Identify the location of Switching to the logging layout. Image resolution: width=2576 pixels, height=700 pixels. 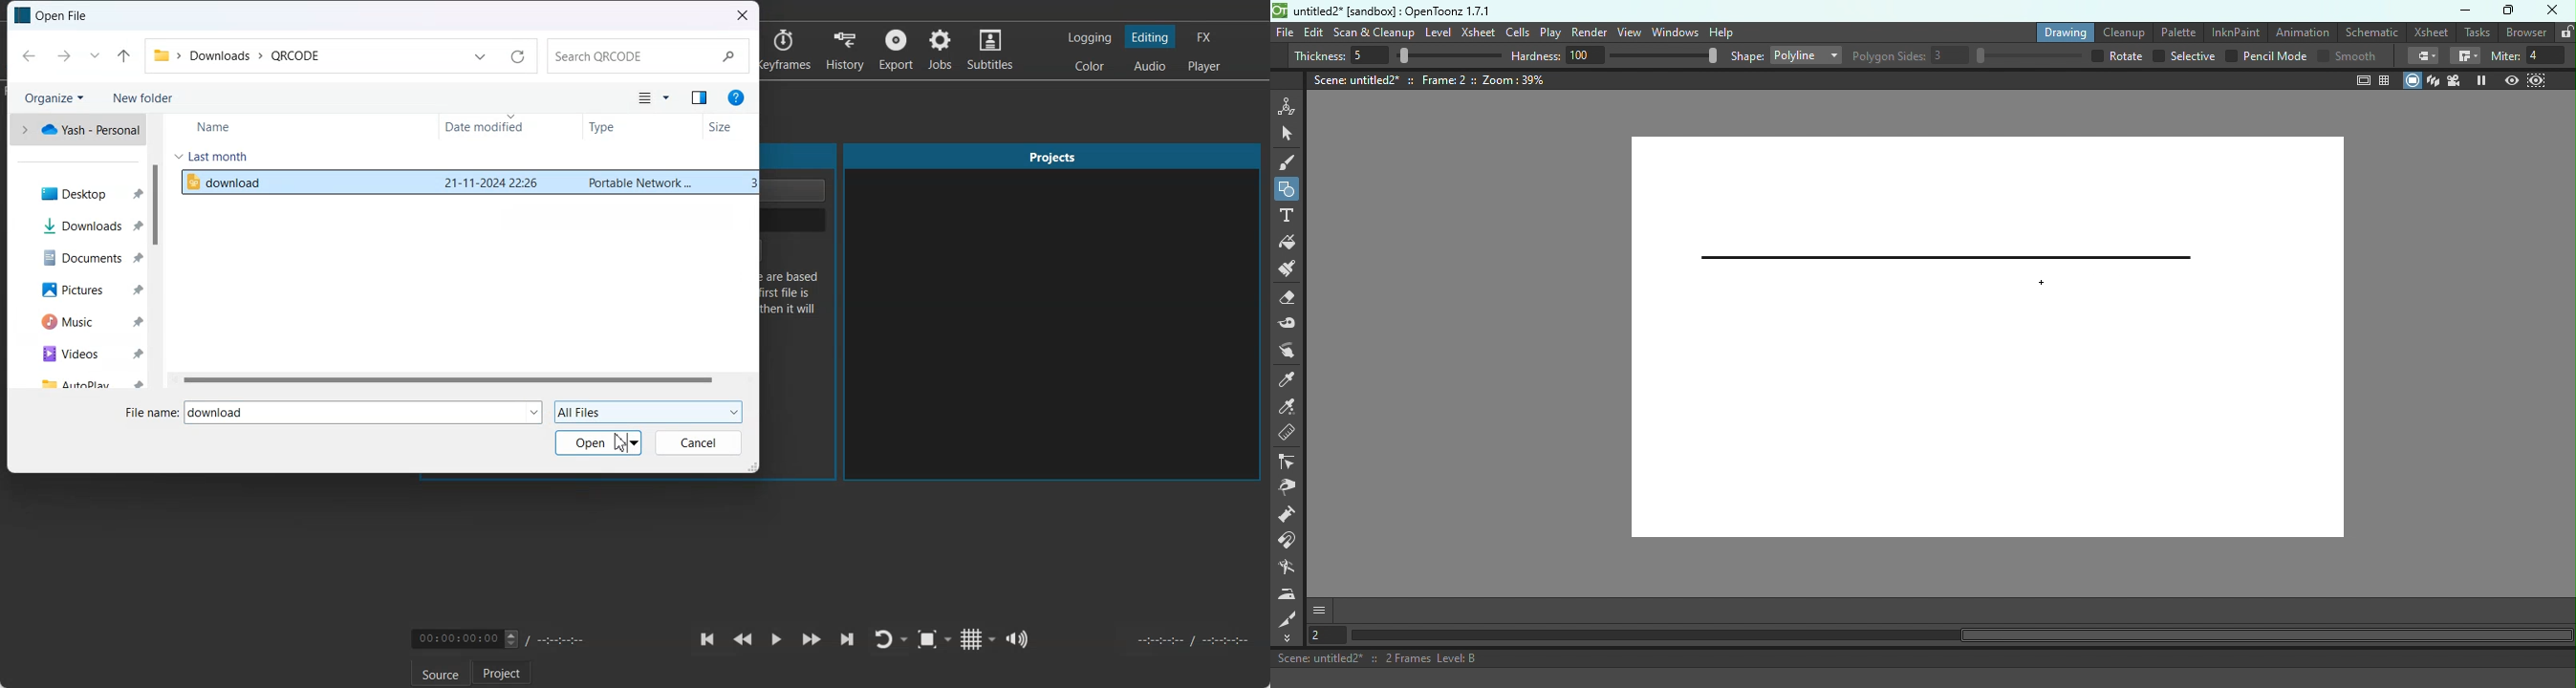
(1090, 38).